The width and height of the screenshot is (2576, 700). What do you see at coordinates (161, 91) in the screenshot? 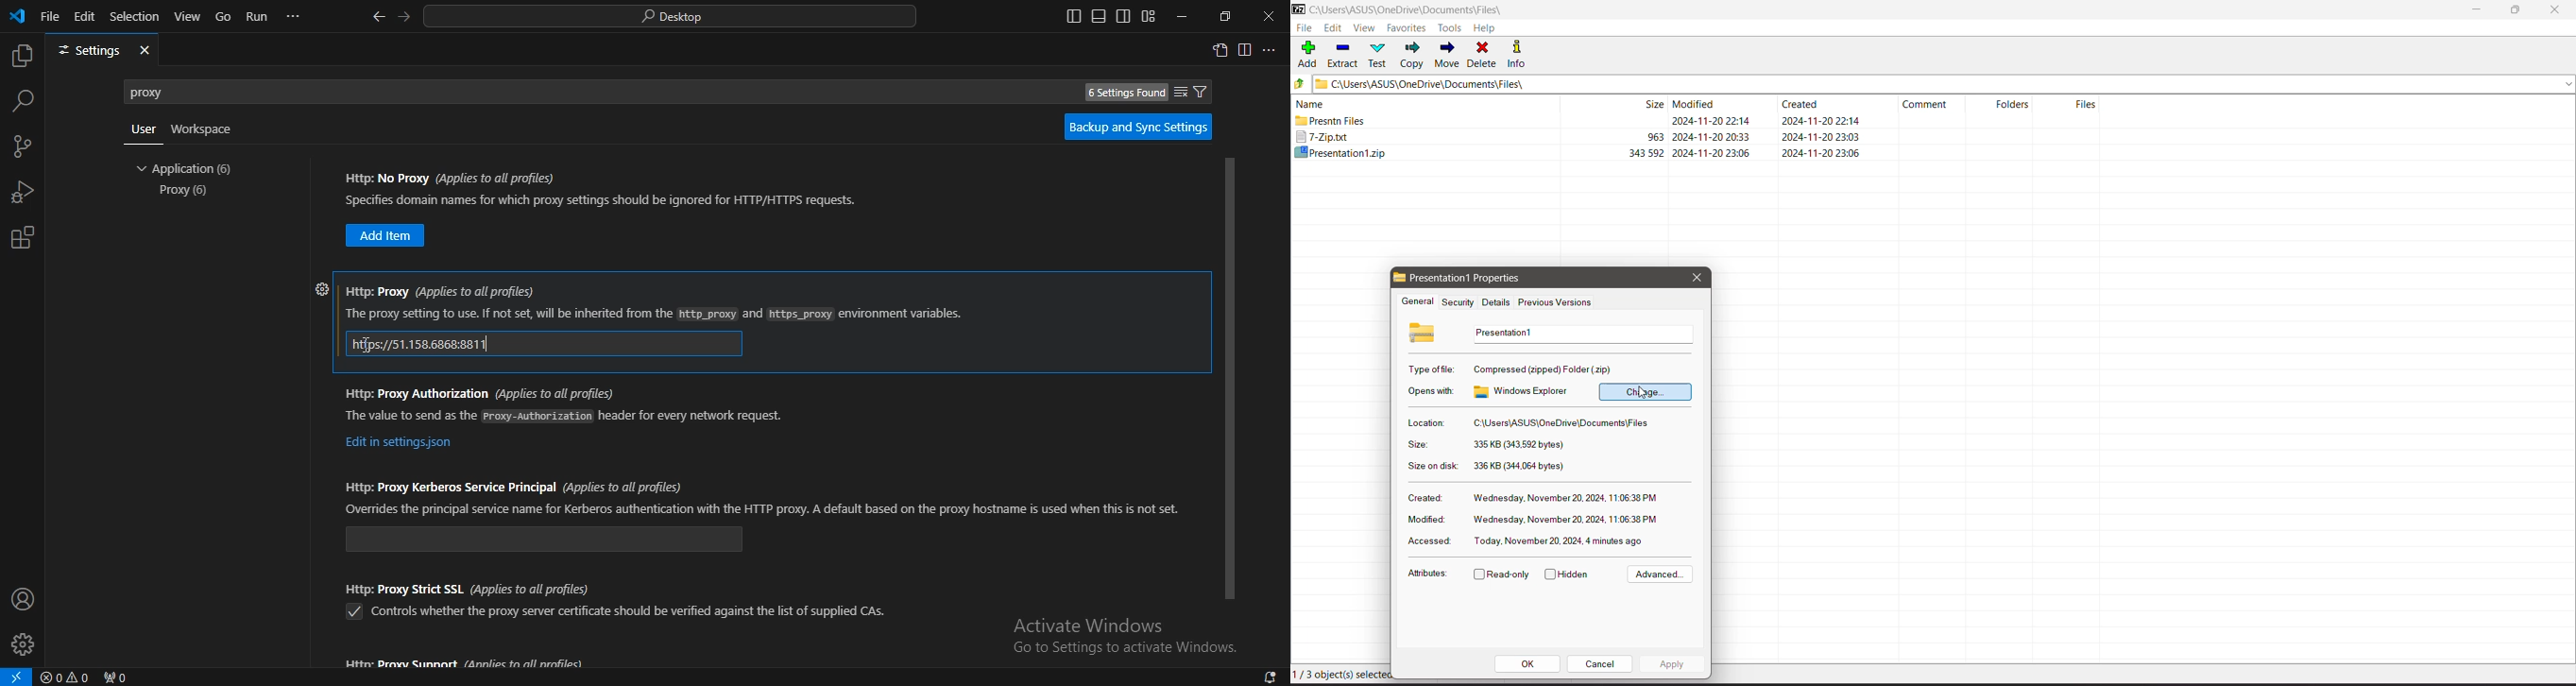
I see `proxy` at bounding box center [161, 91].